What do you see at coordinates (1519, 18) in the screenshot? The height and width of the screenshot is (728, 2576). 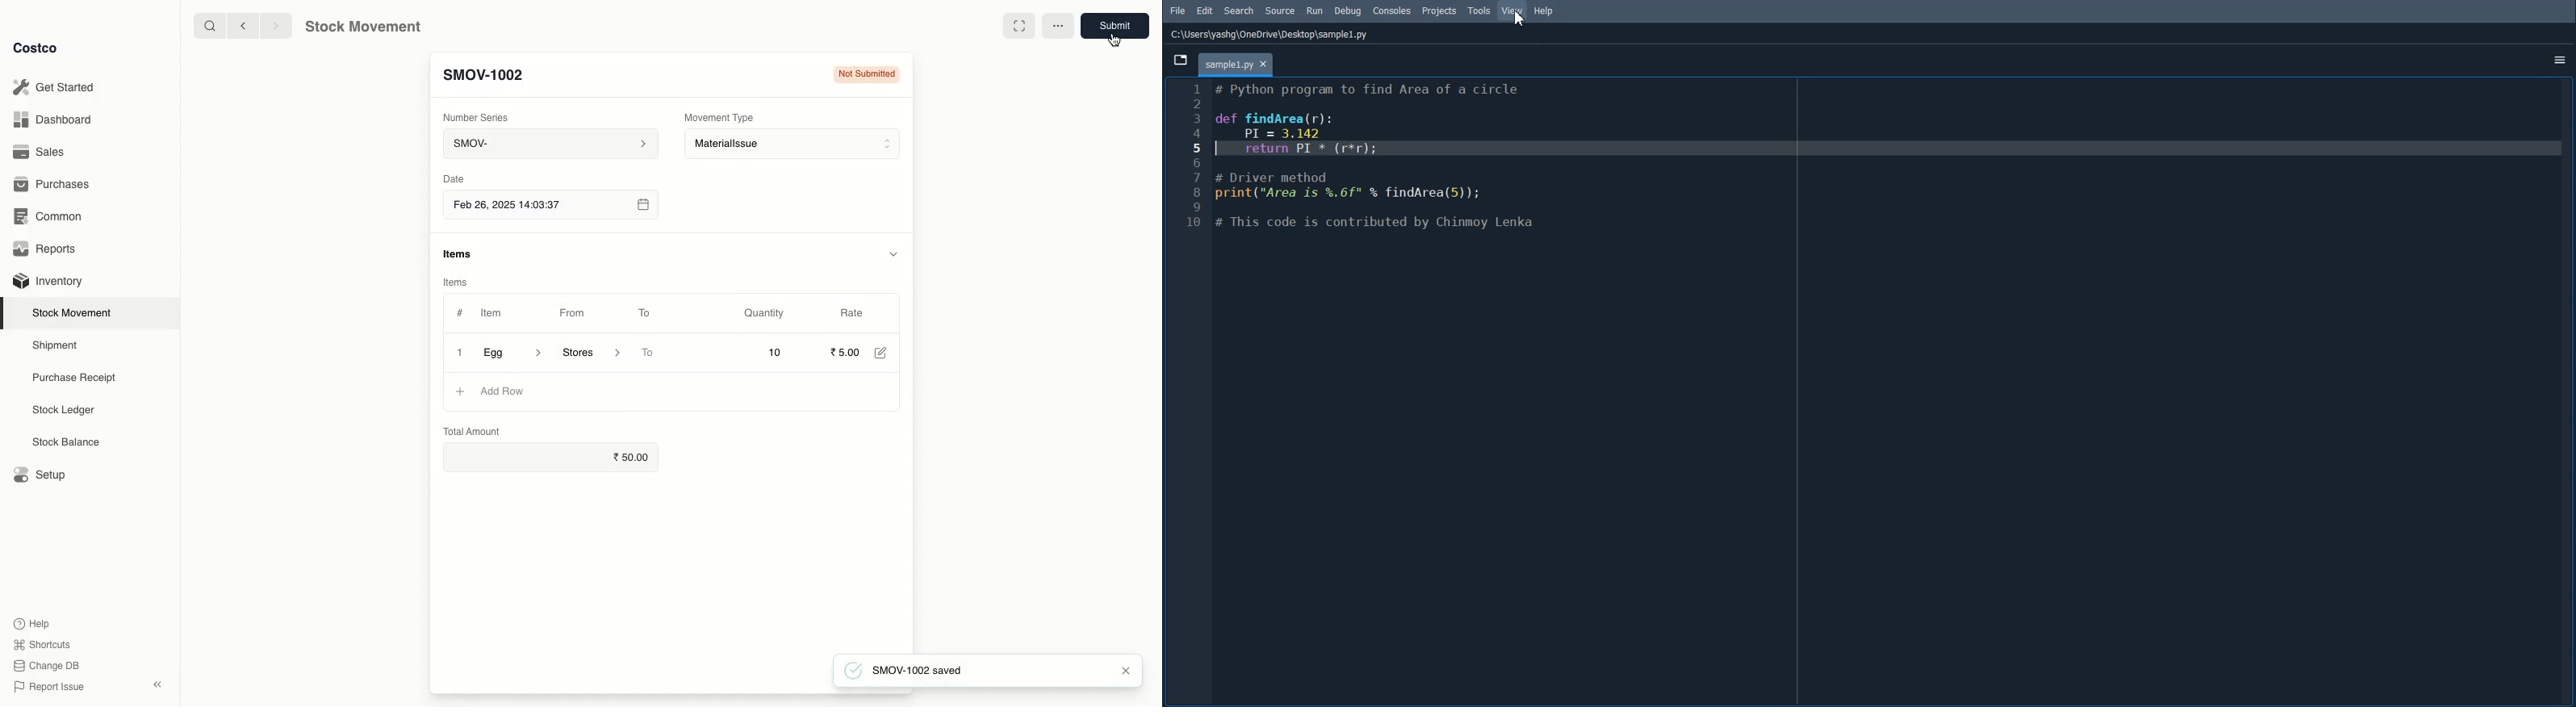 I see `Cursor` at bounding box center [1519, 18].